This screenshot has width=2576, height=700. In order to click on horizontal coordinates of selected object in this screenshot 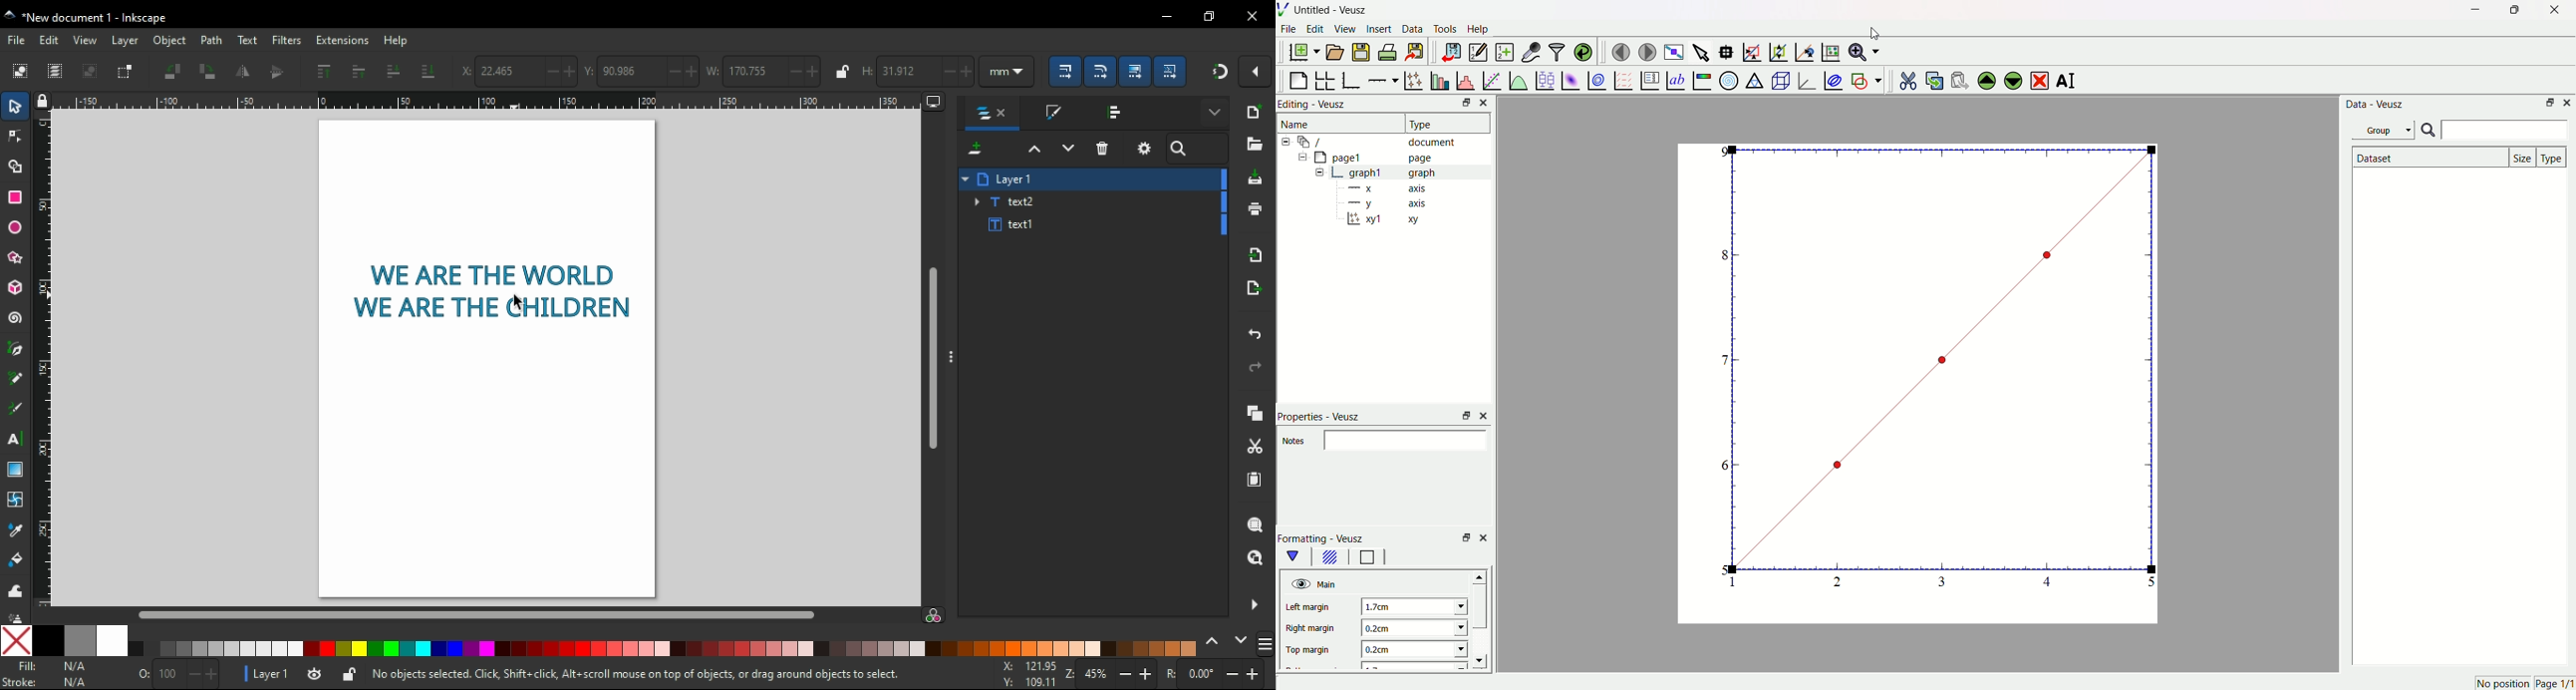, I will do `click(516, 69)`.